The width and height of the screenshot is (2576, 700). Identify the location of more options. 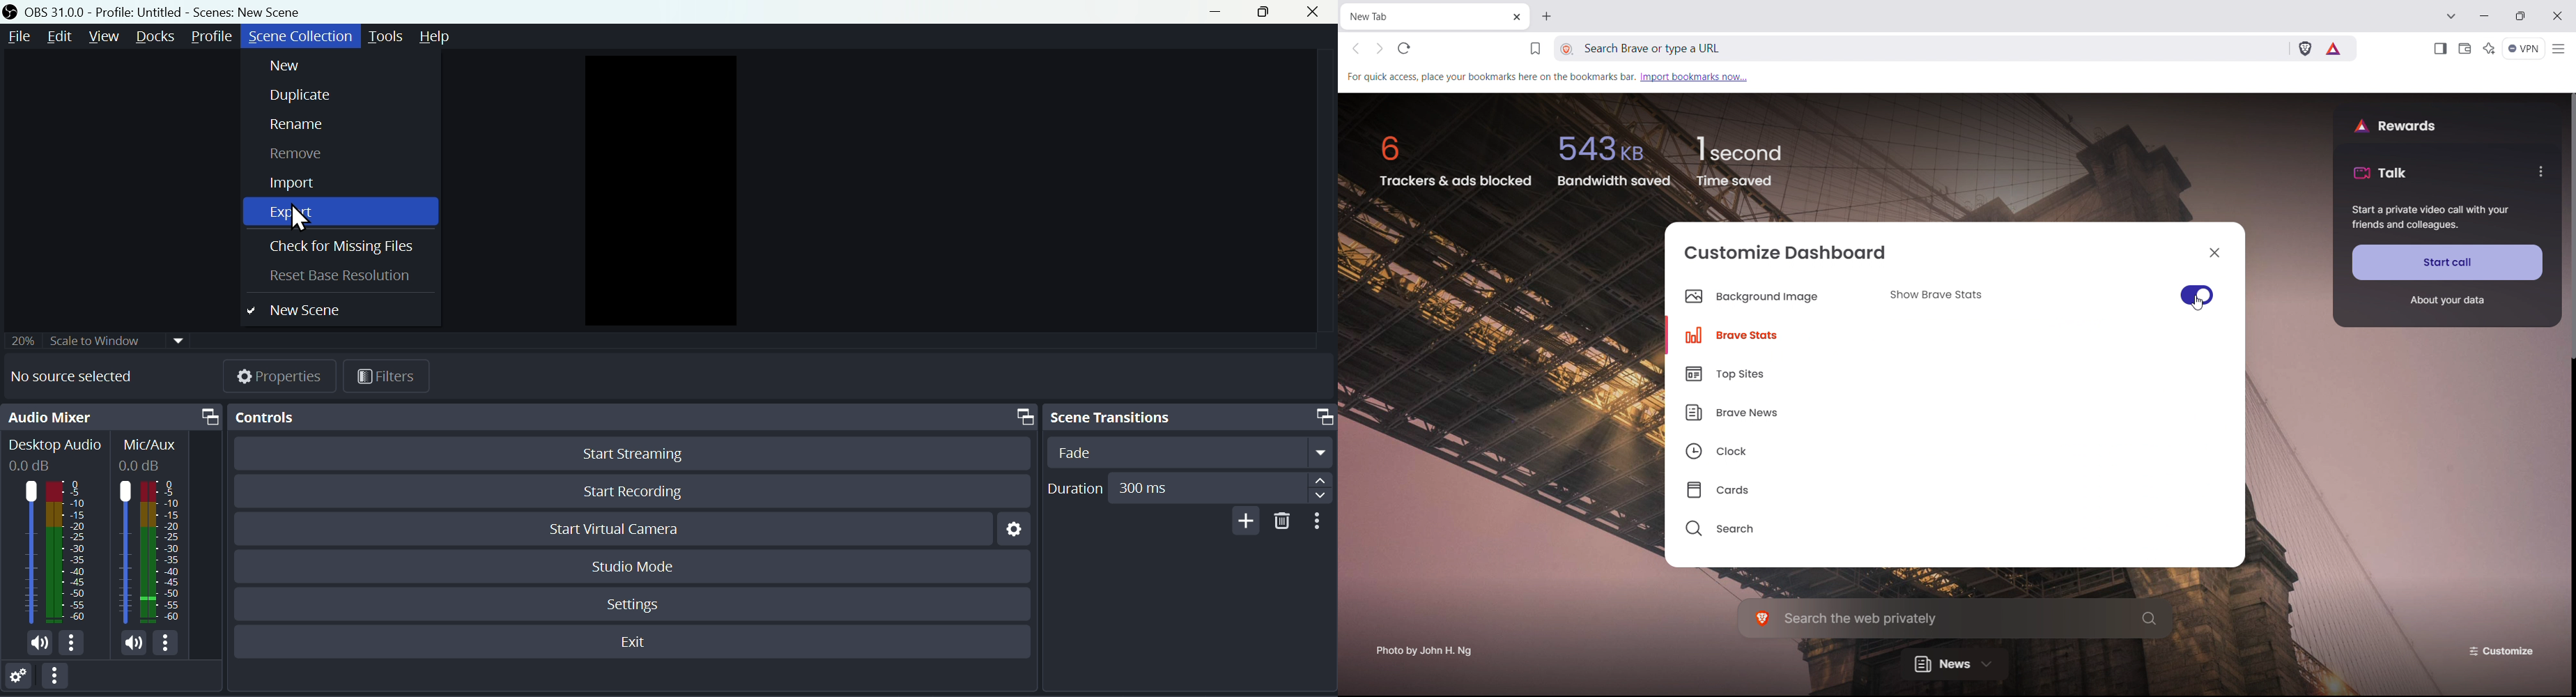
(77, 645).